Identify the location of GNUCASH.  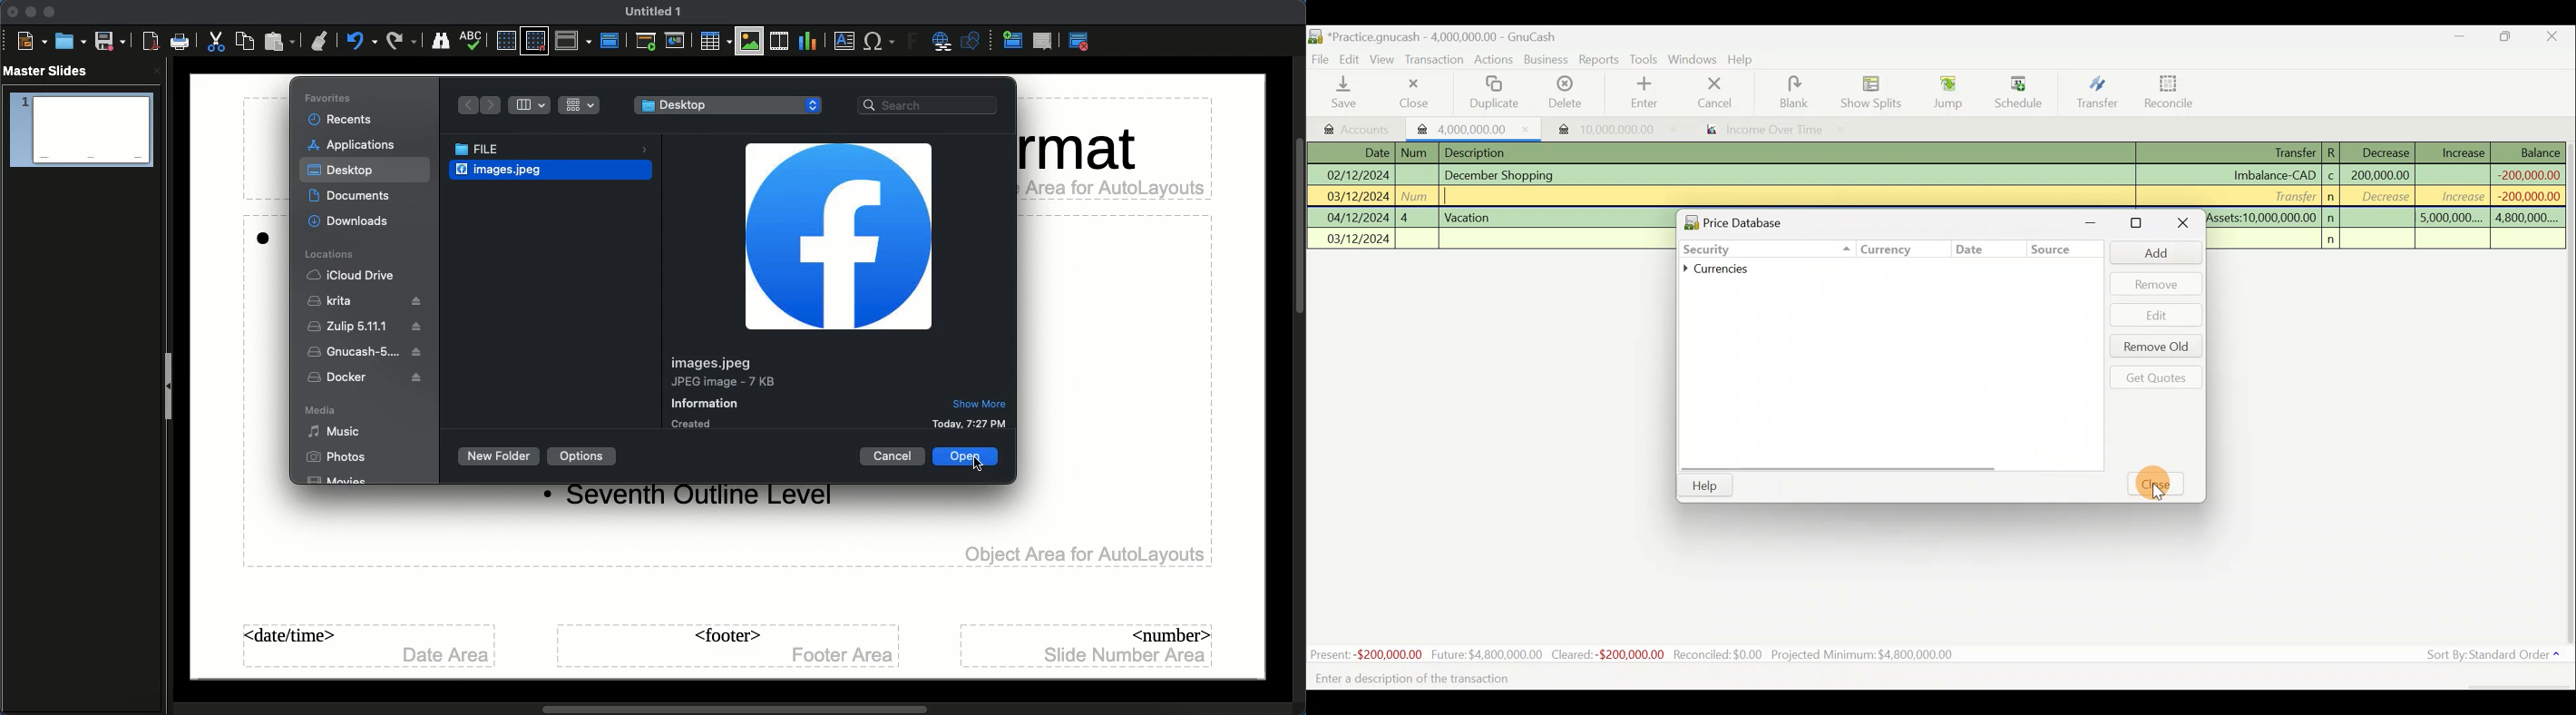
(366, 352).